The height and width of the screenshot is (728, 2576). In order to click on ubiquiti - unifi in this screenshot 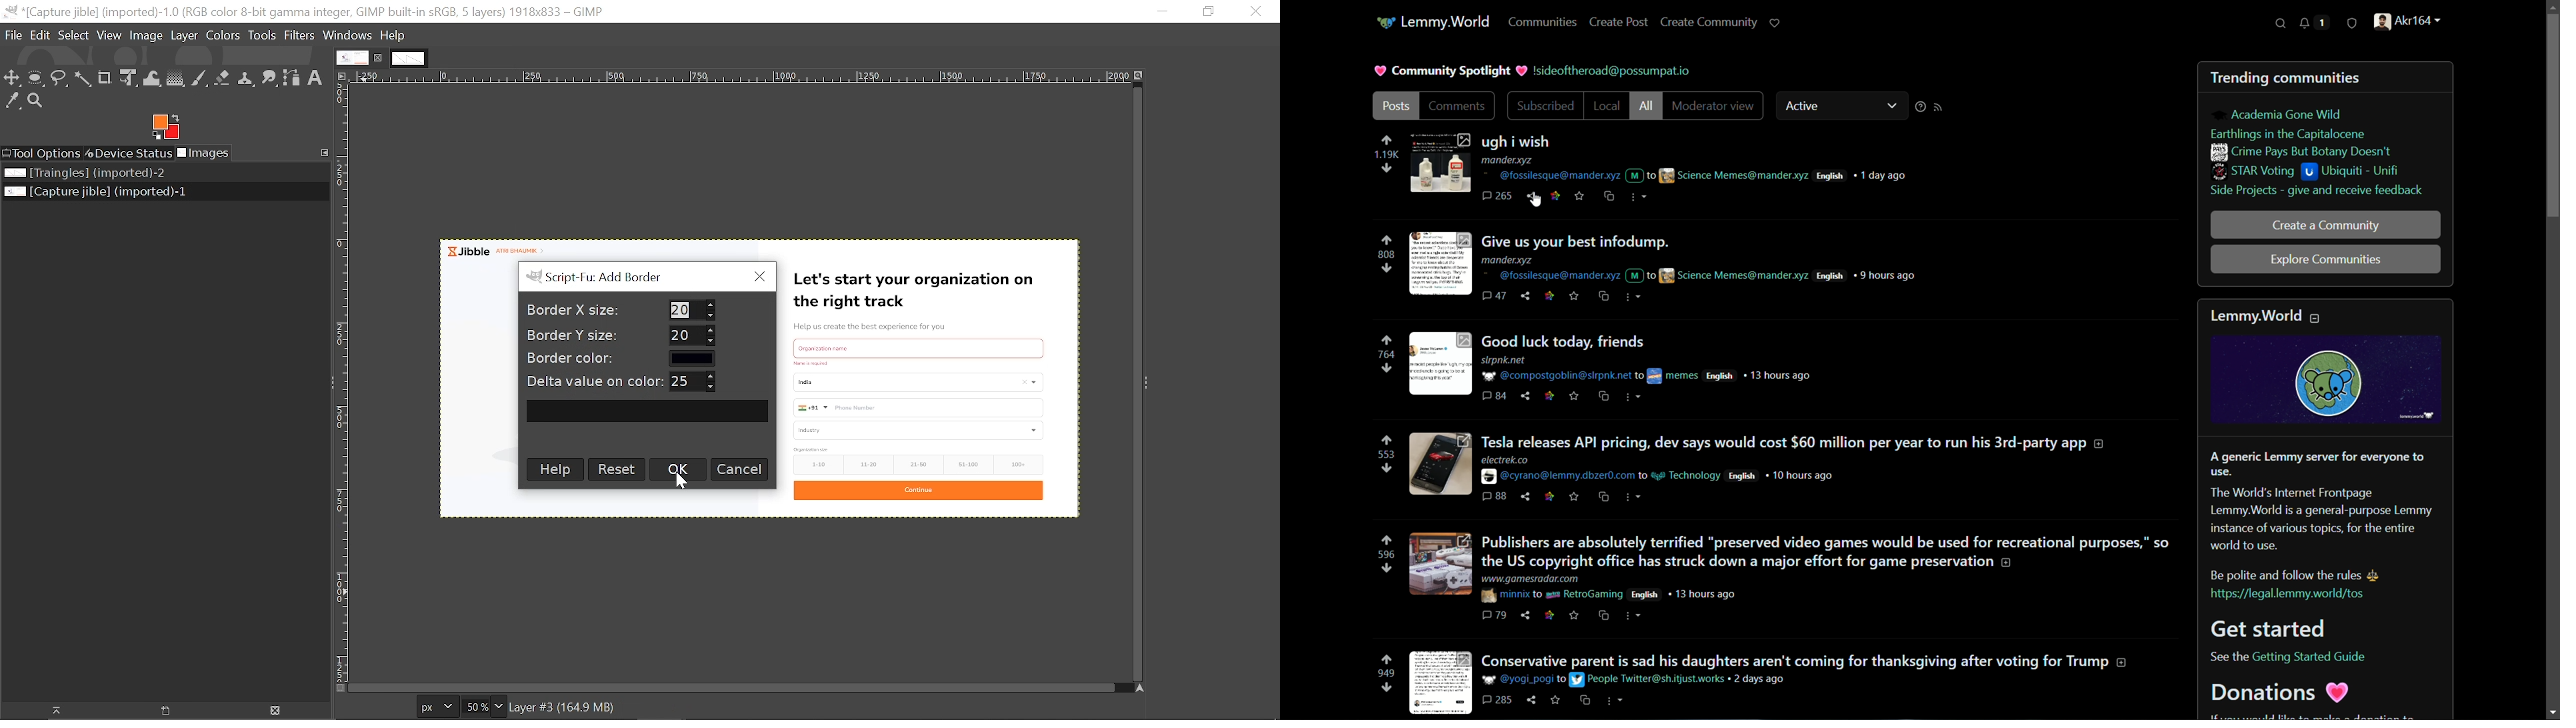, I will do `click(2355, 173)`.